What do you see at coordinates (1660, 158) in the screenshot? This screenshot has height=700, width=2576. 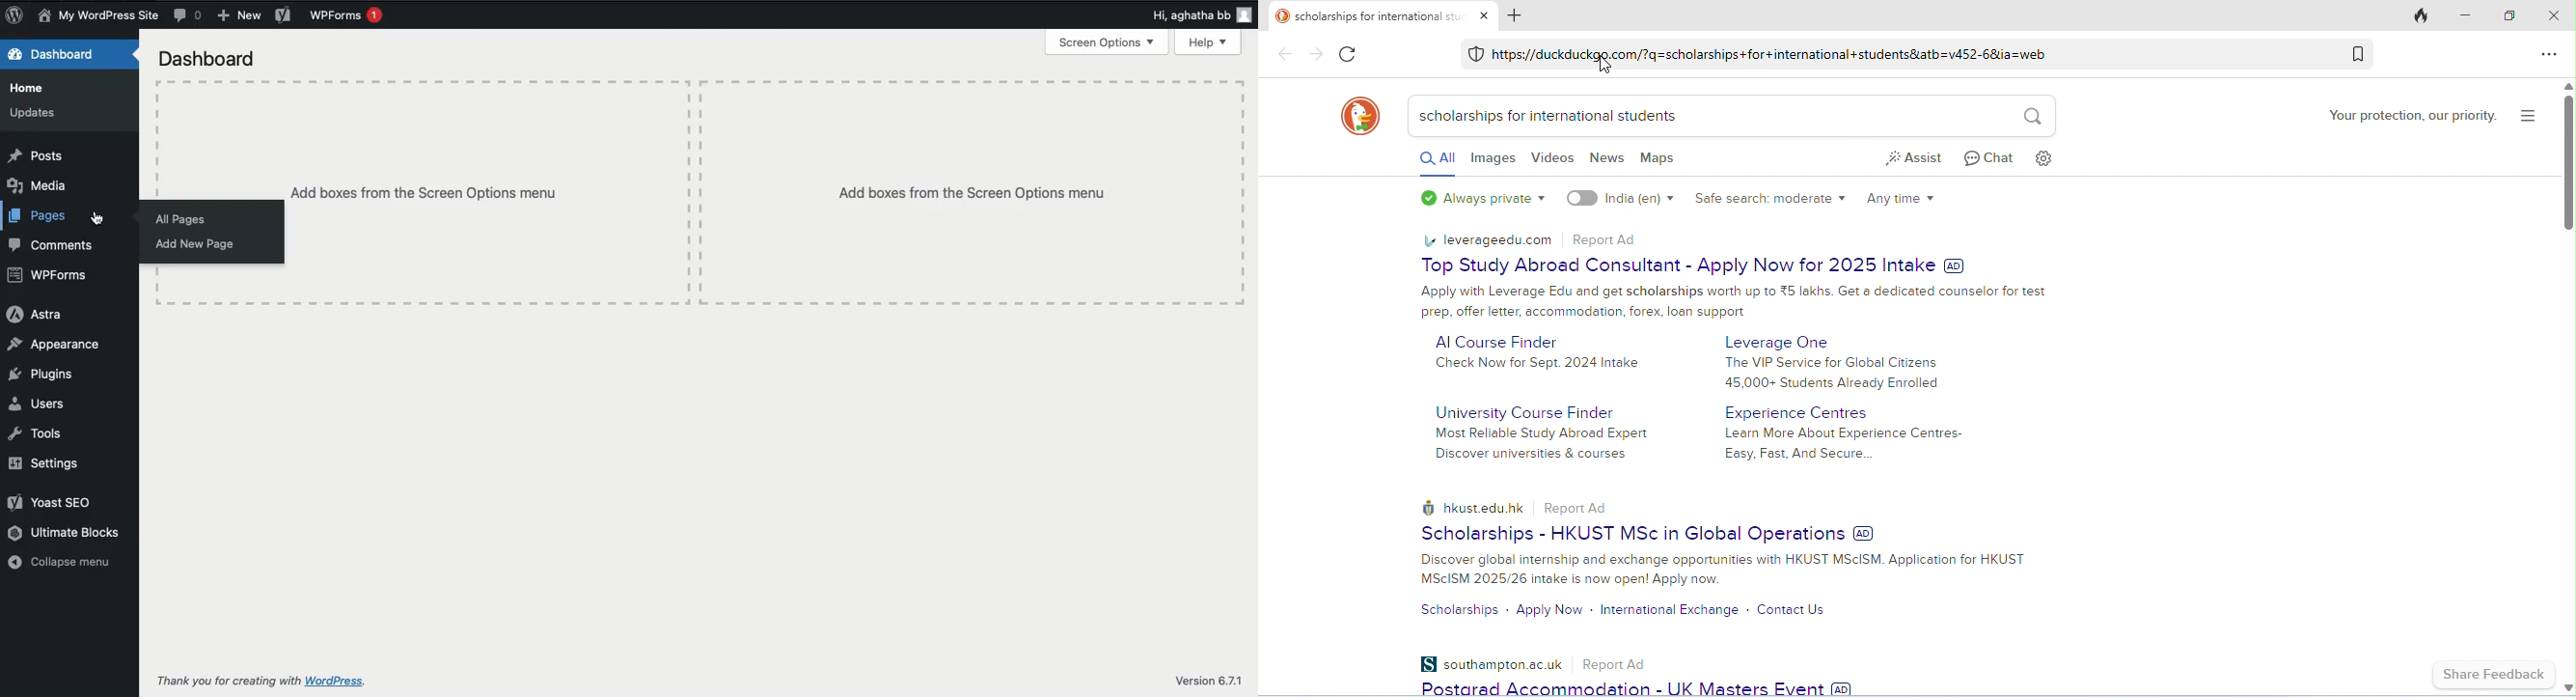 I see `maps` at bounding box center [1660, 158].